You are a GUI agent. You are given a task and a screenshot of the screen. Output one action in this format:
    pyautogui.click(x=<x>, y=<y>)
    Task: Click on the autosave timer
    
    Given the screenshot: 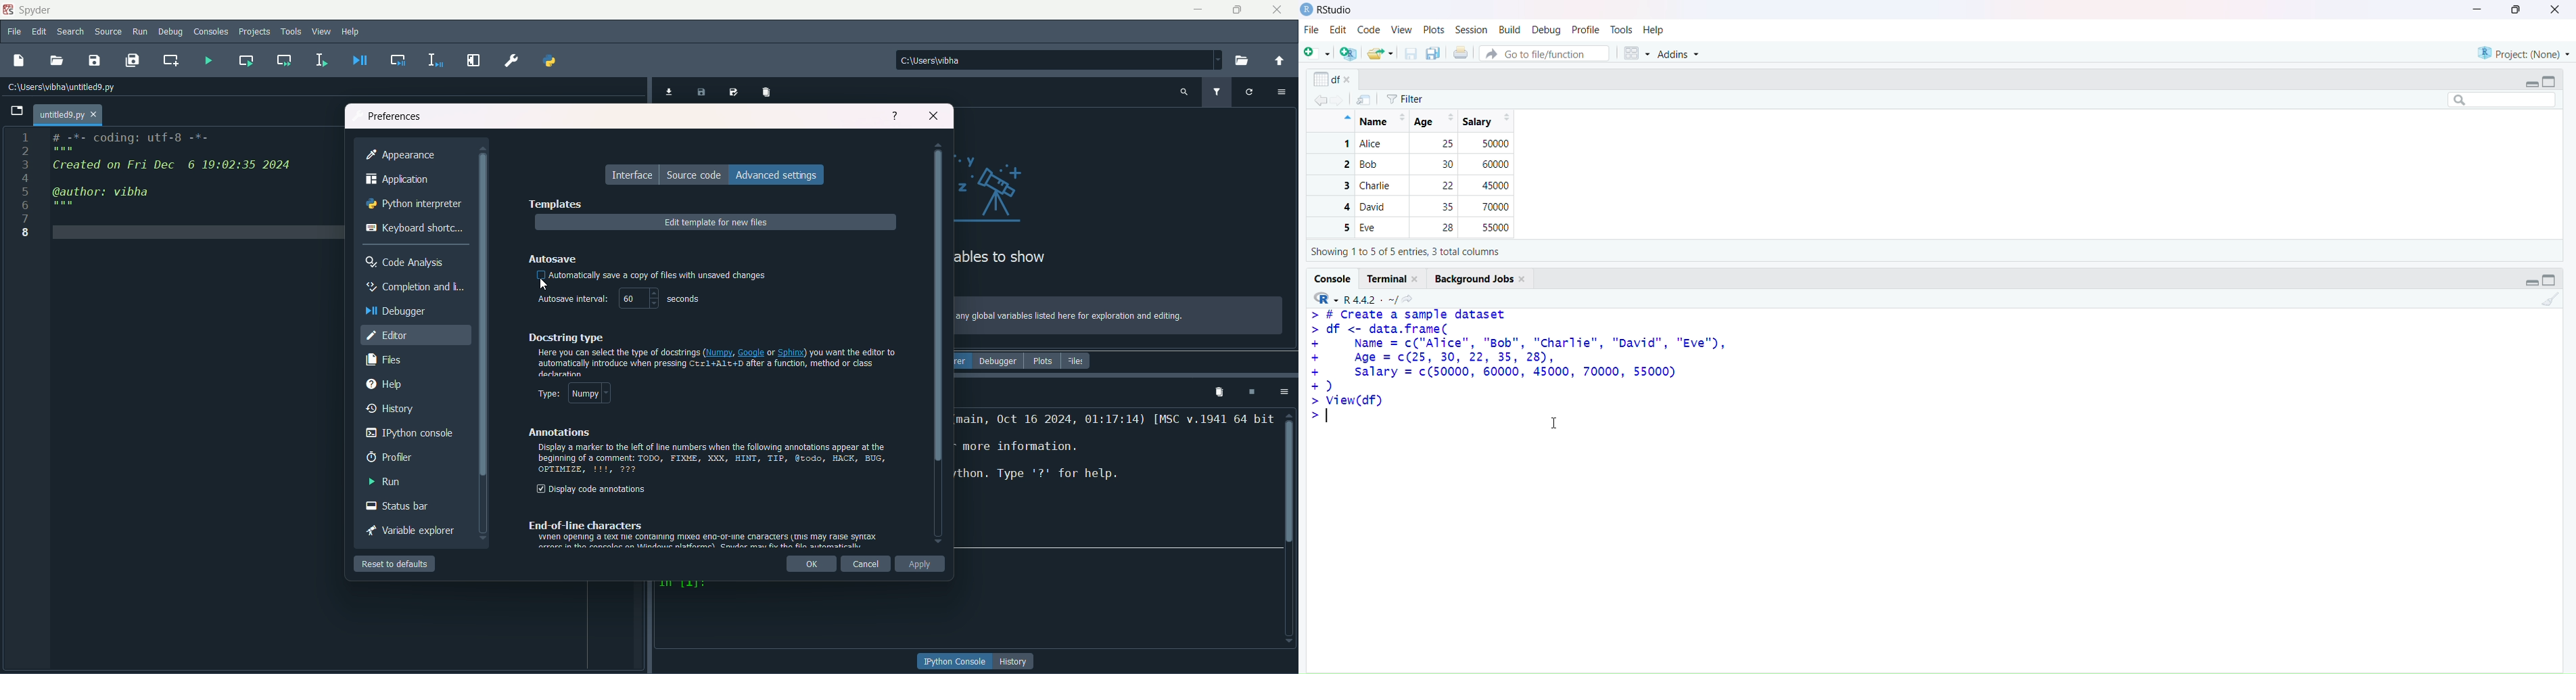 What is the action you would take?
    pyautogui.click(x=619, y=299)
    